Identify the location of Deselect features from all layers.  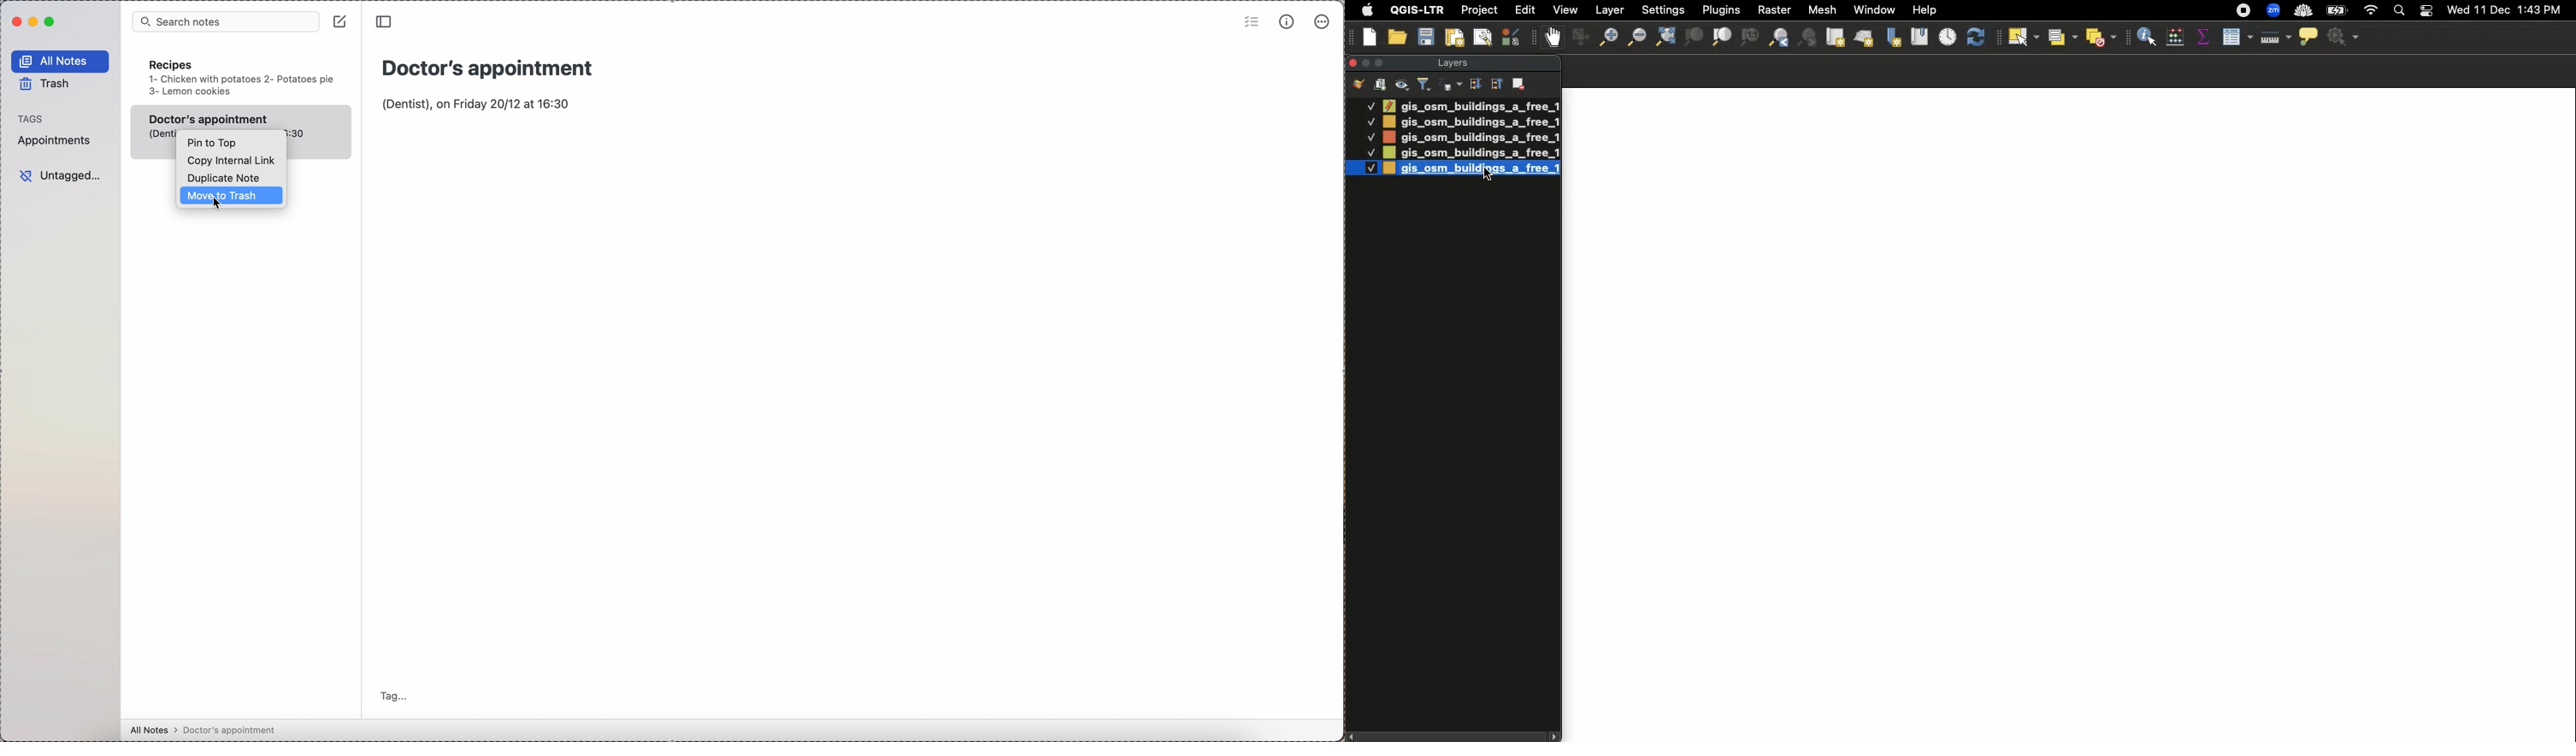
(2102, 38).